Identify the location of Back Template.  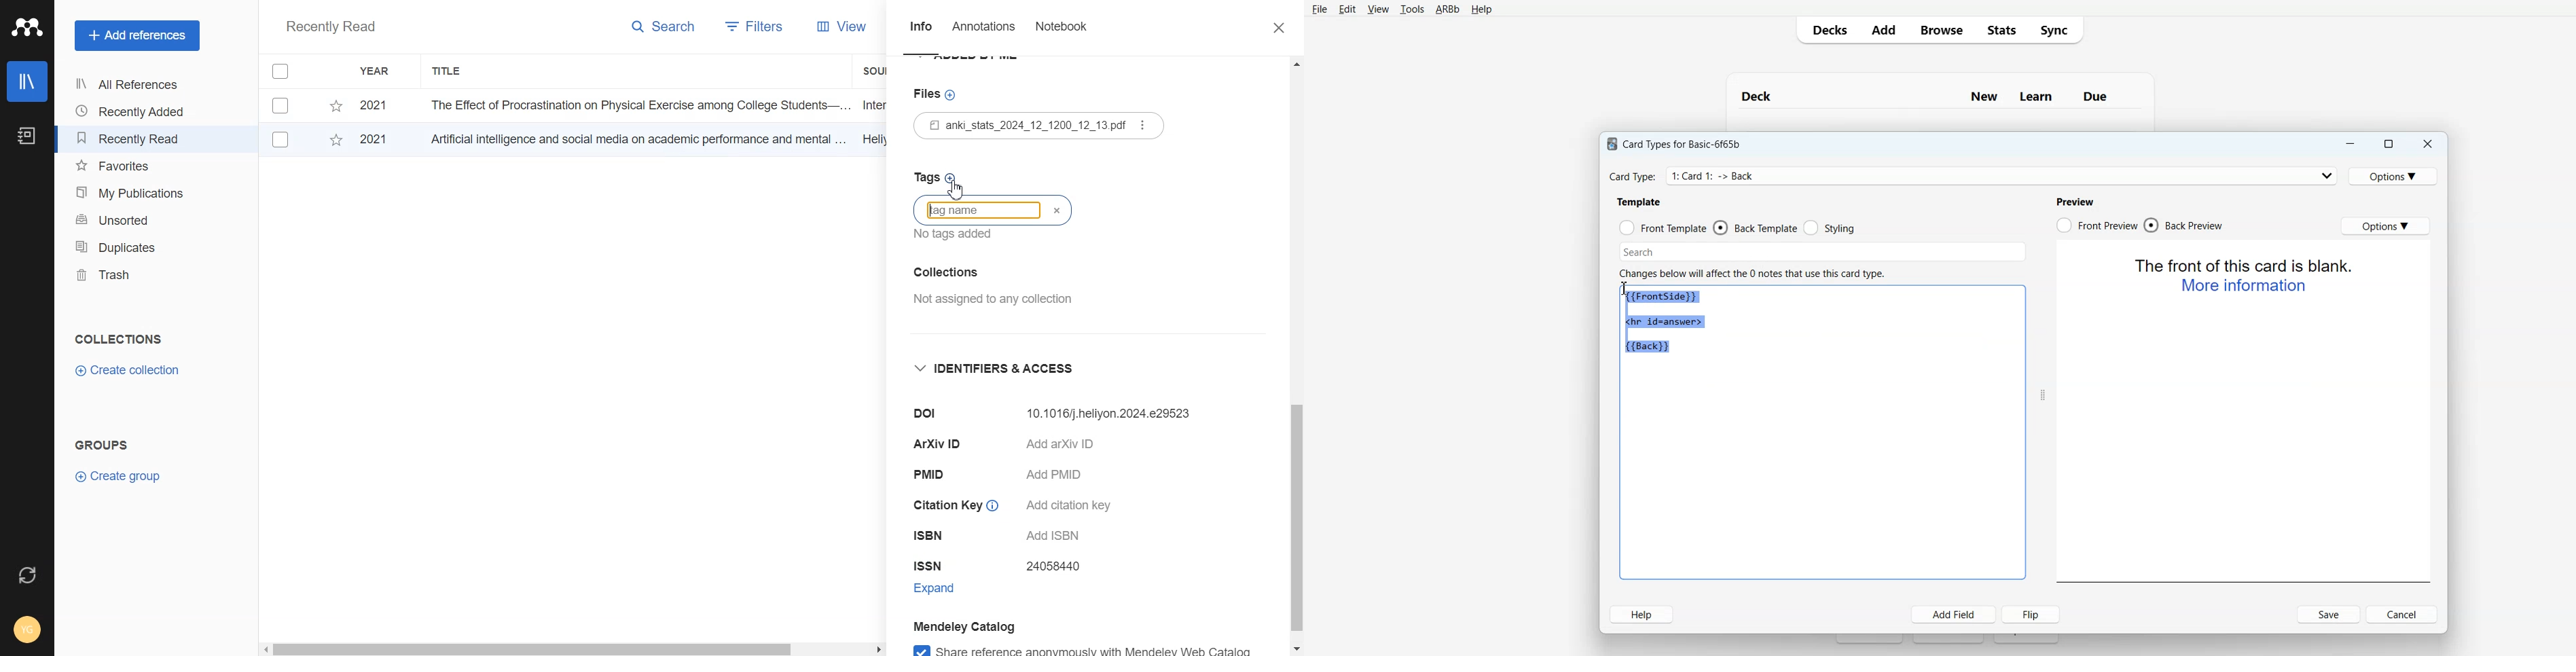
(1755, 227).